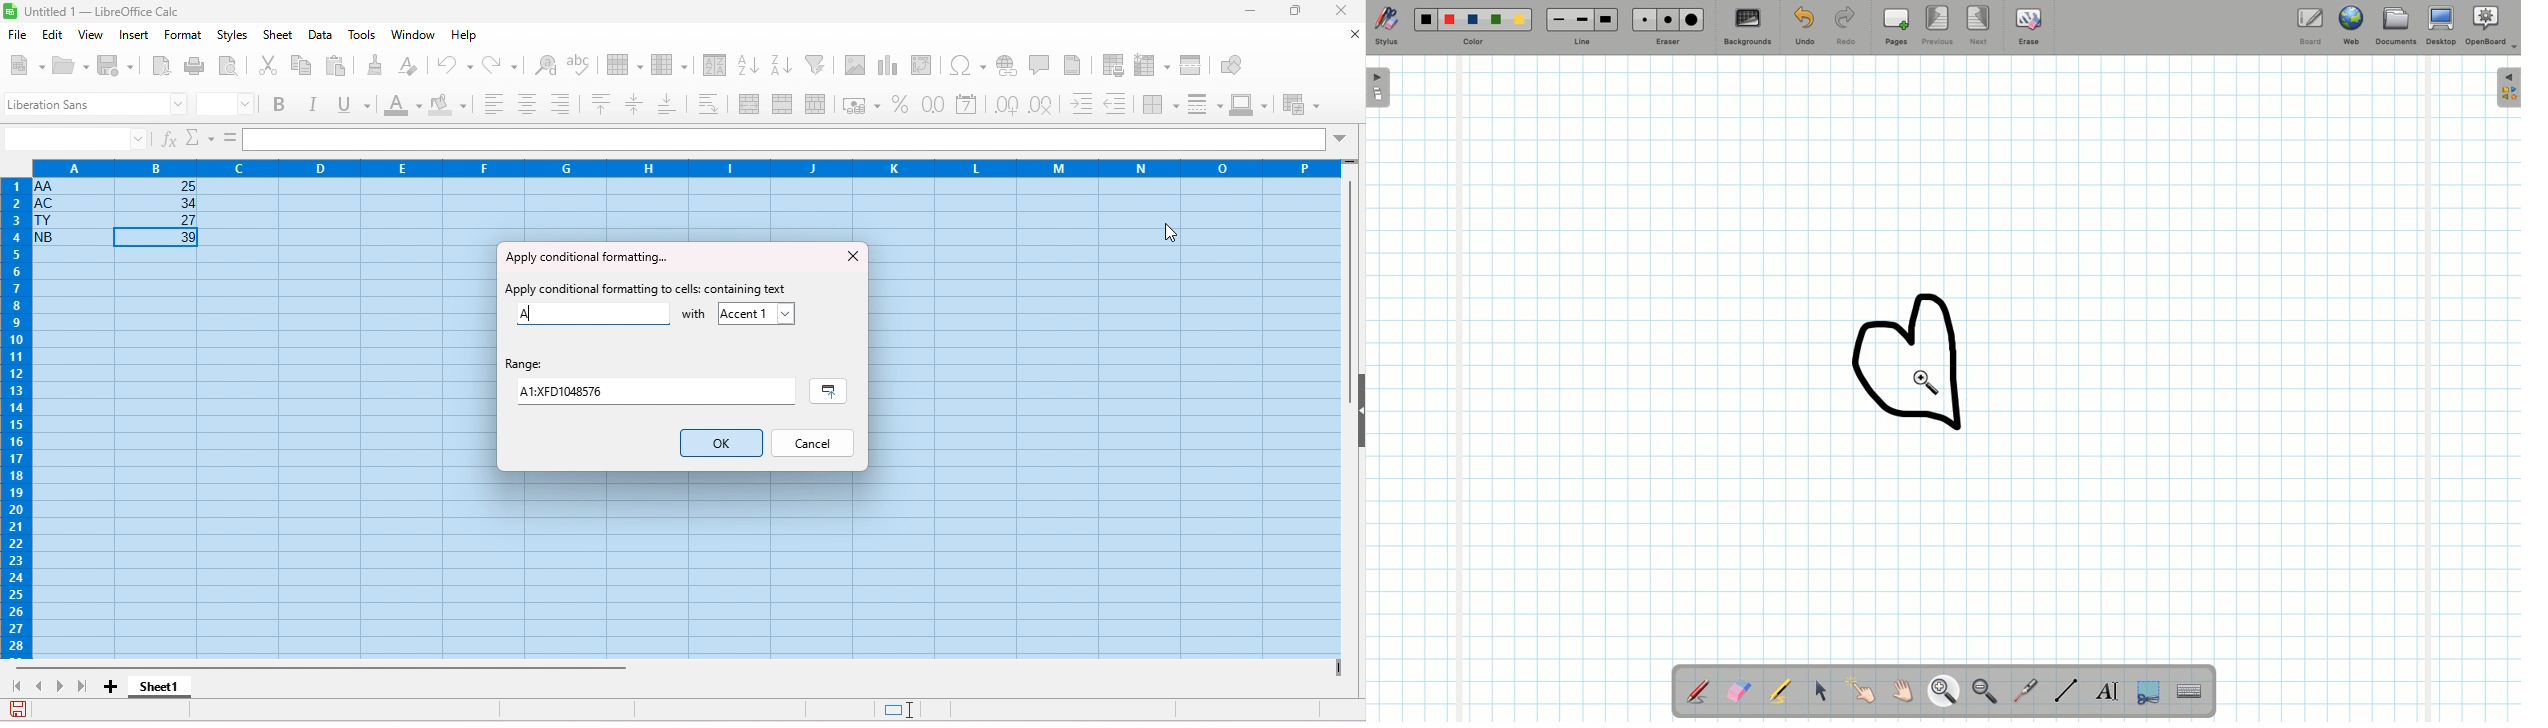  I want to click on sheet, so click(280, 36).